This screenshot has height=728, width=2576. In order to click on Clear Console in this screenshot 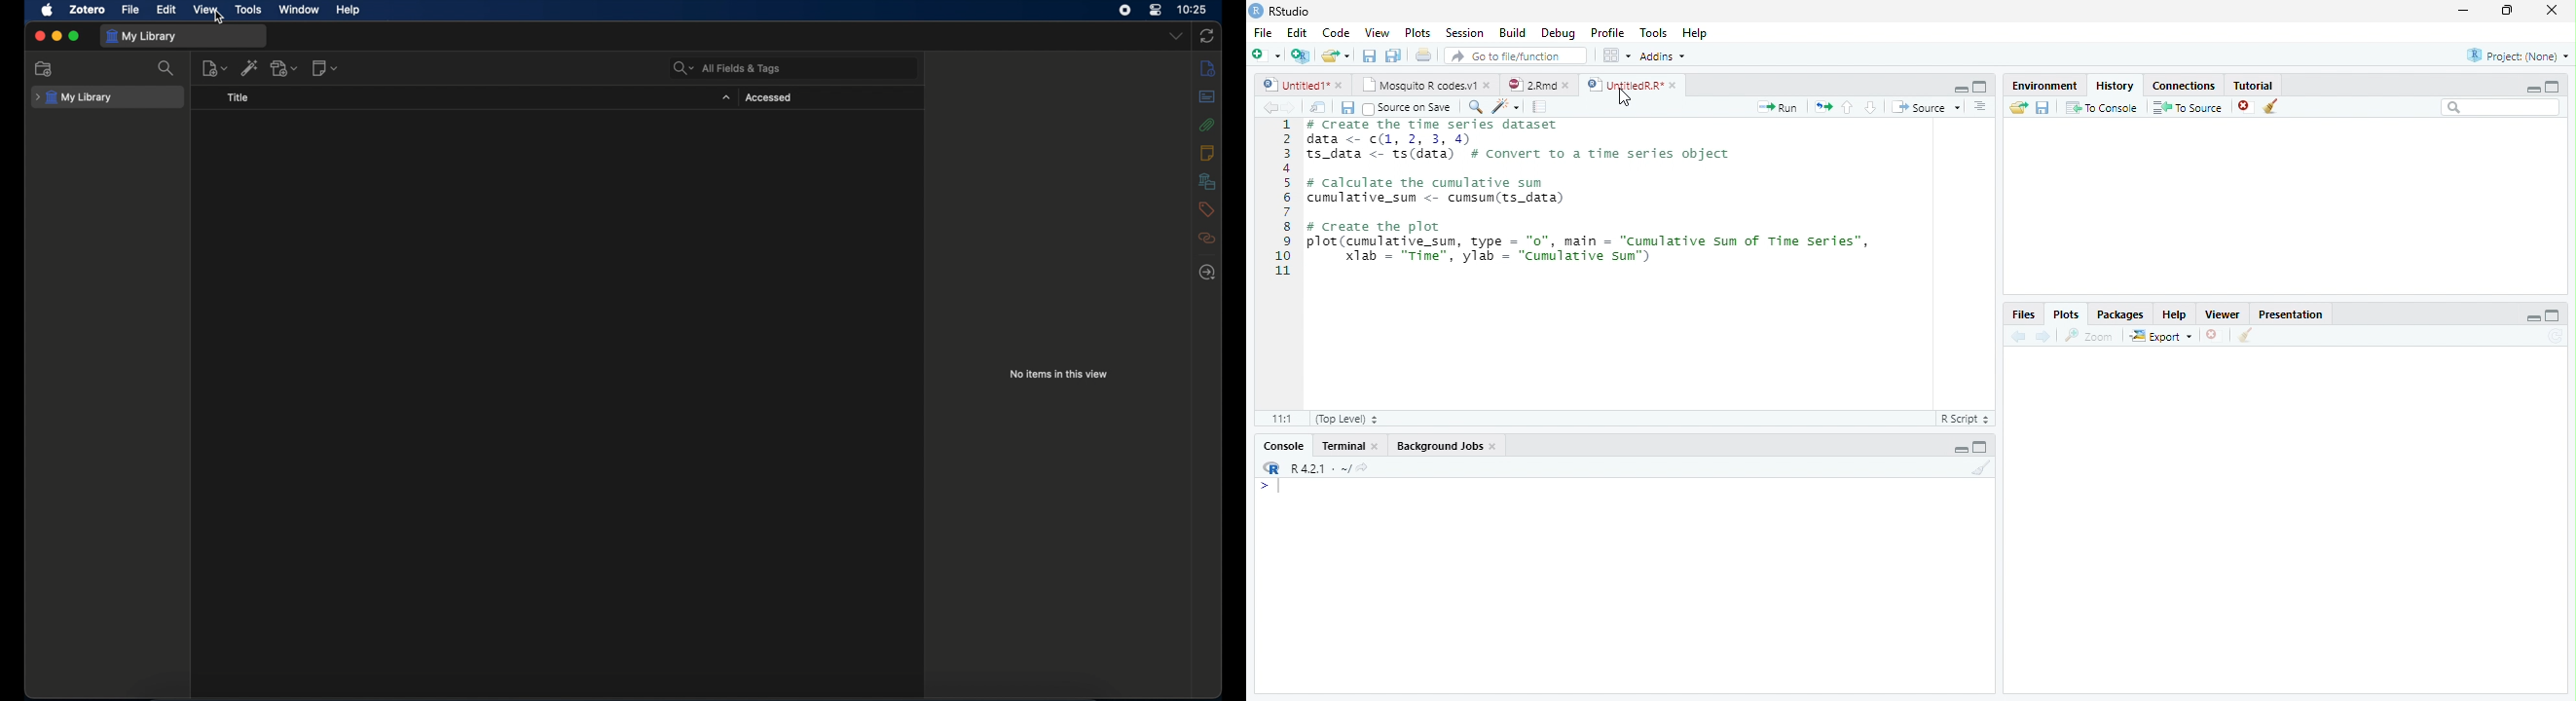, I will do `click(2245, 337)`.